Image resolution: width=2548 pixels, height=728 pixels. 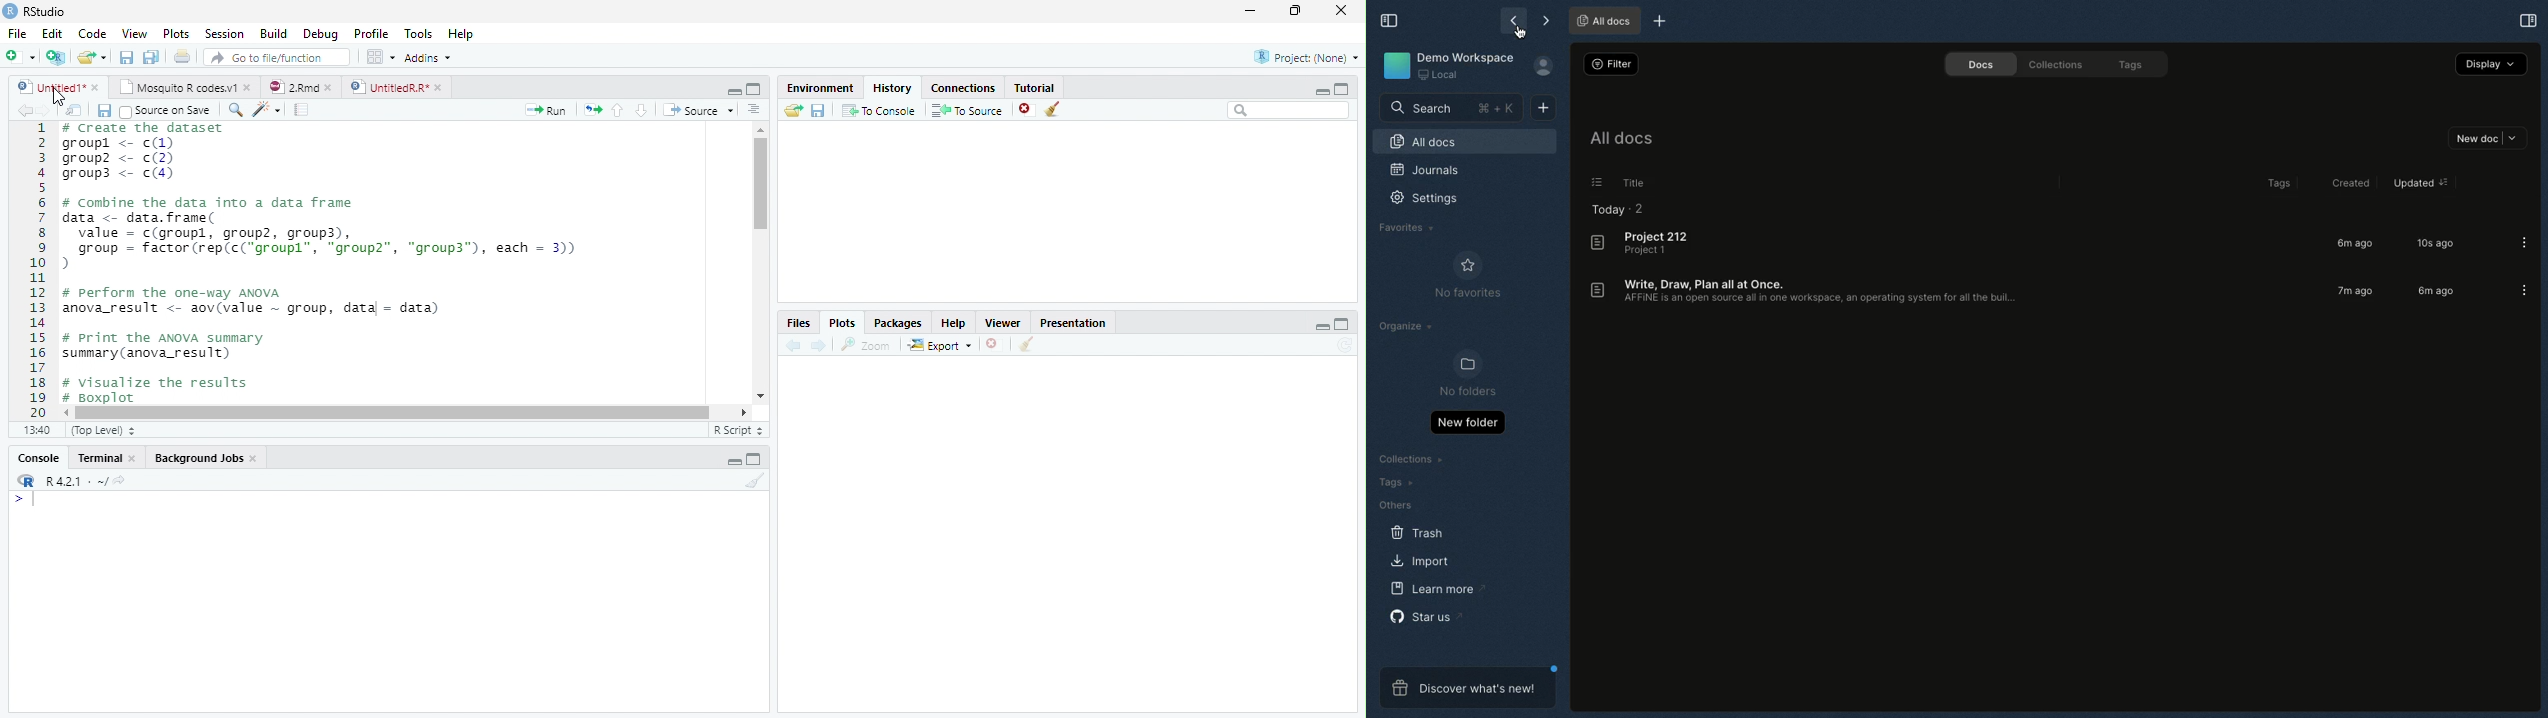 What do you see at coordinates (755, 461) in the screenshot?
I see `Maximize` at bounding box center [755, 461].